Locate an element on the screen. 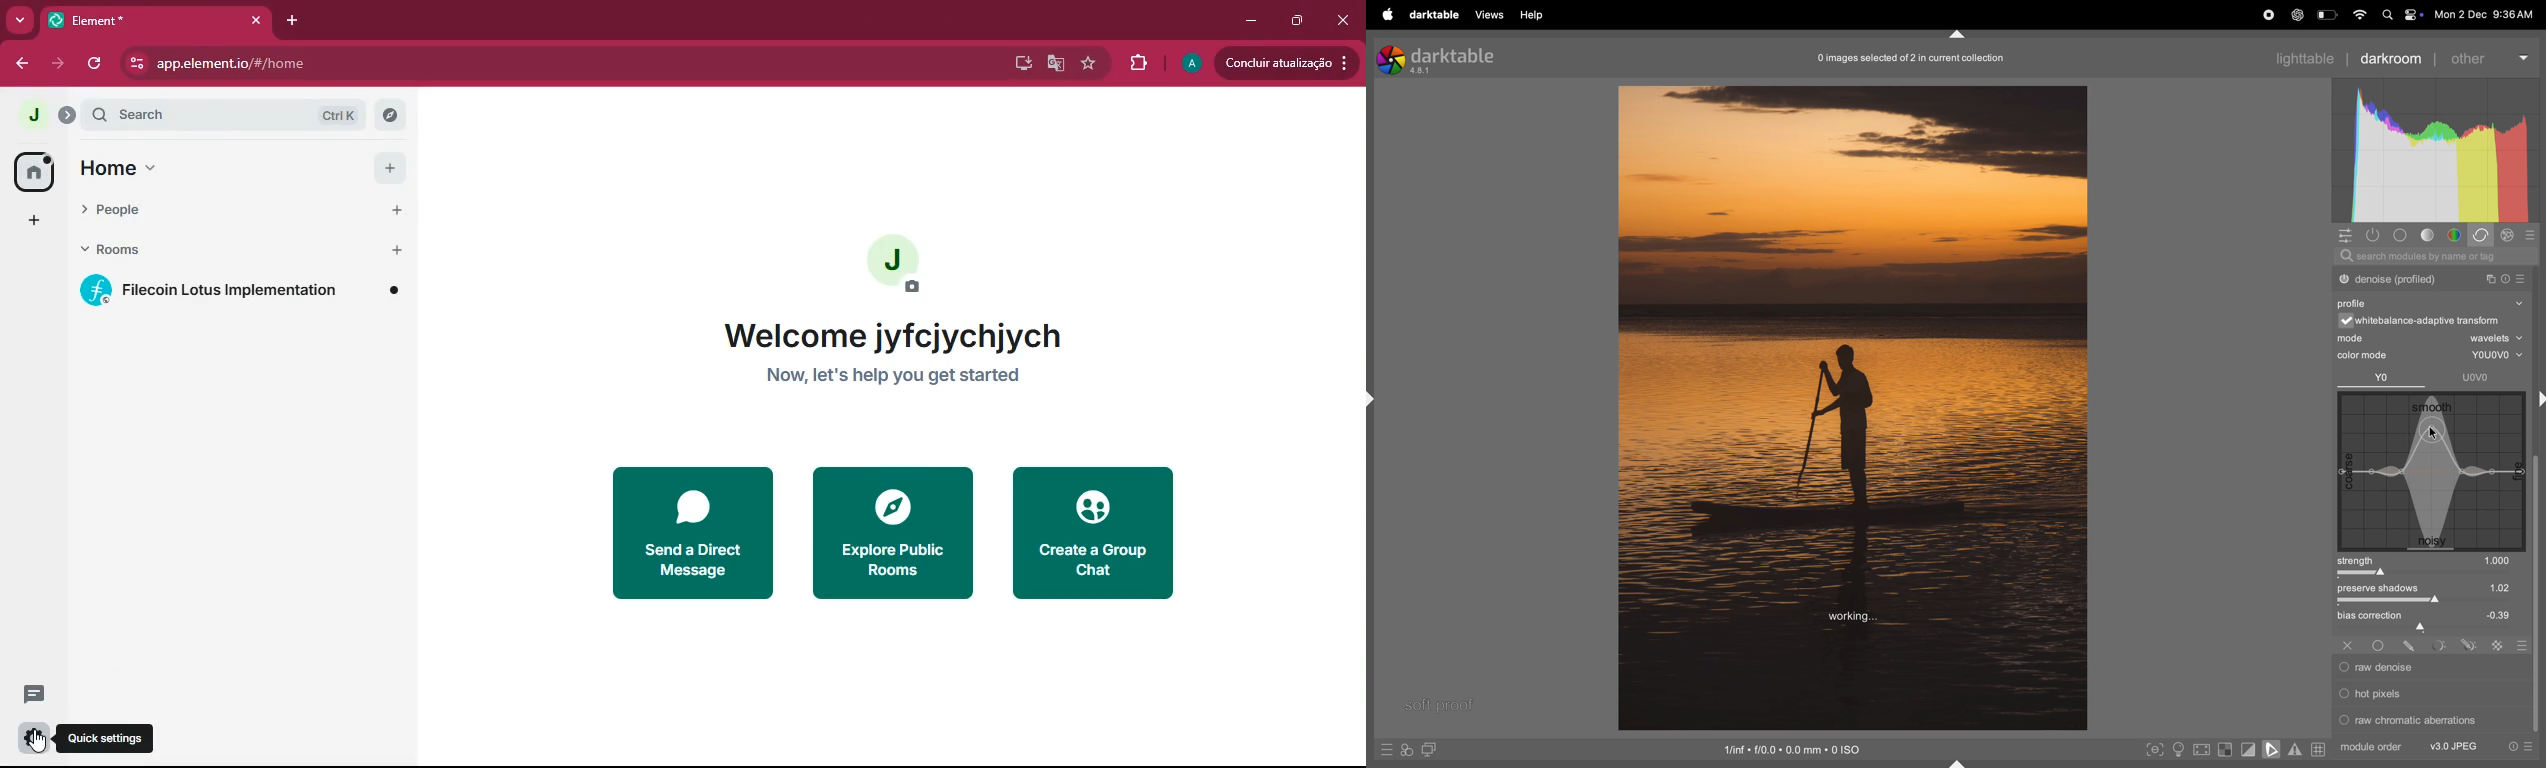  toggle gamut checking is located at coordinates (2295, 751).